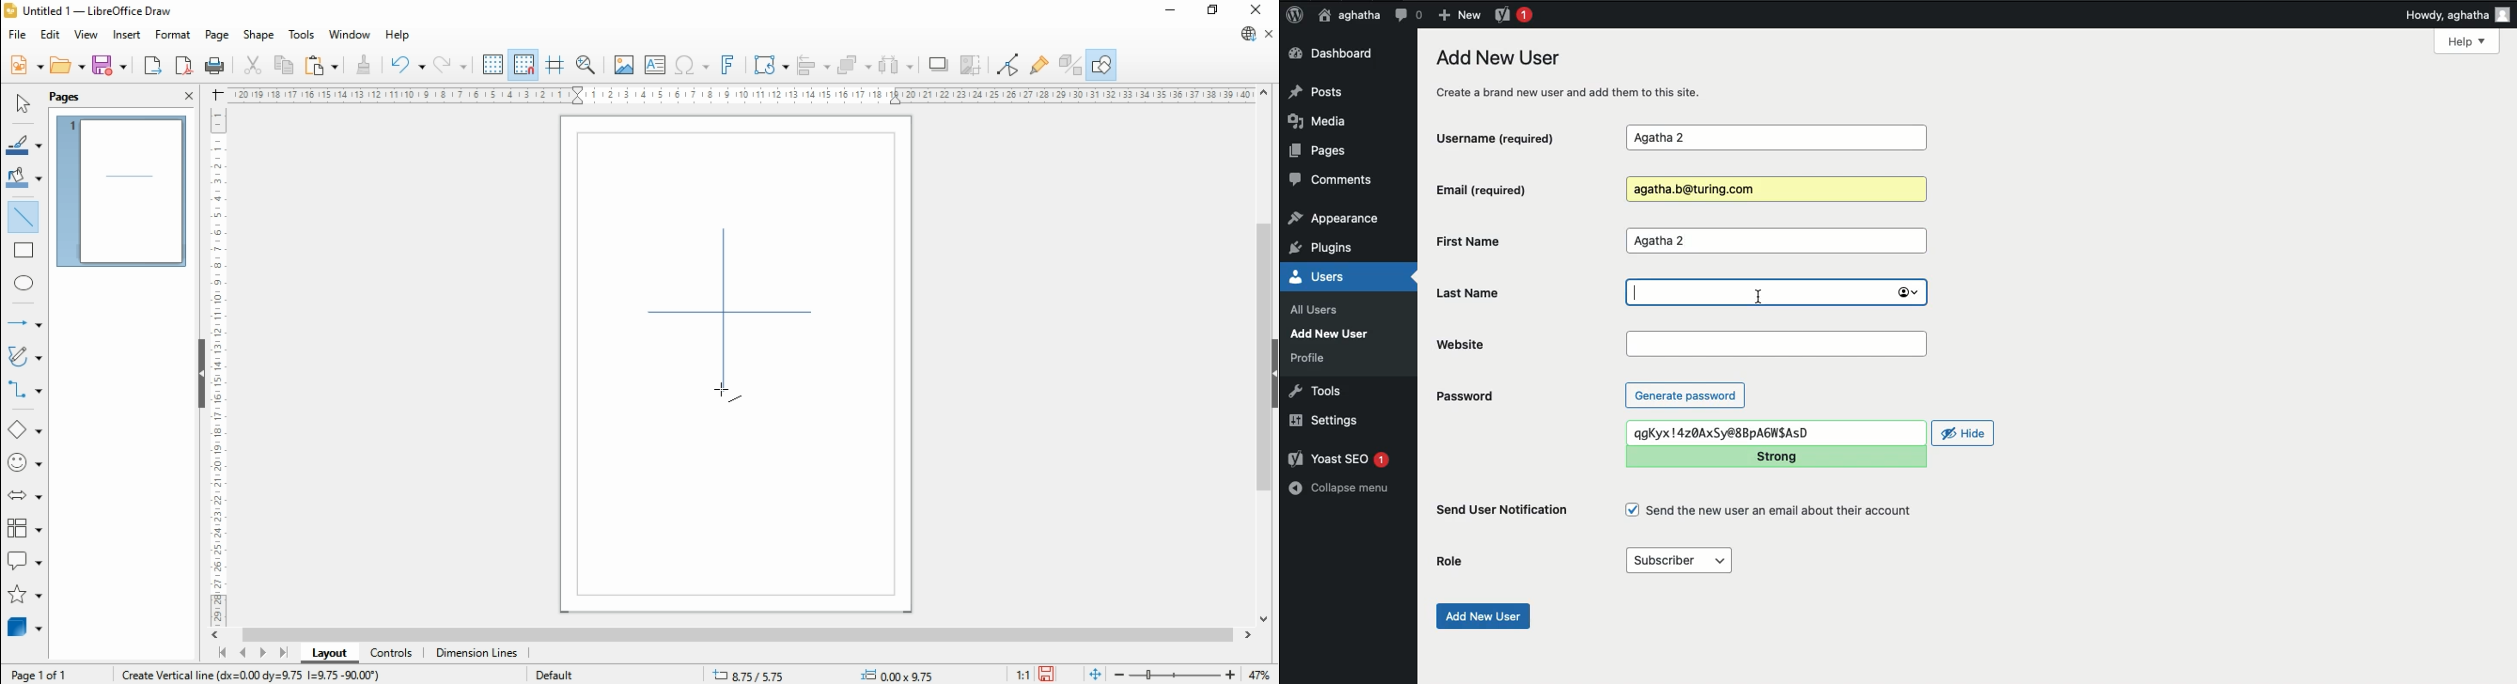 This screenshot has height=700, width=2520. What do you see at coordinates (1459, 14) in the screenshot?
I see `New` at bounding box center [1459, 14].